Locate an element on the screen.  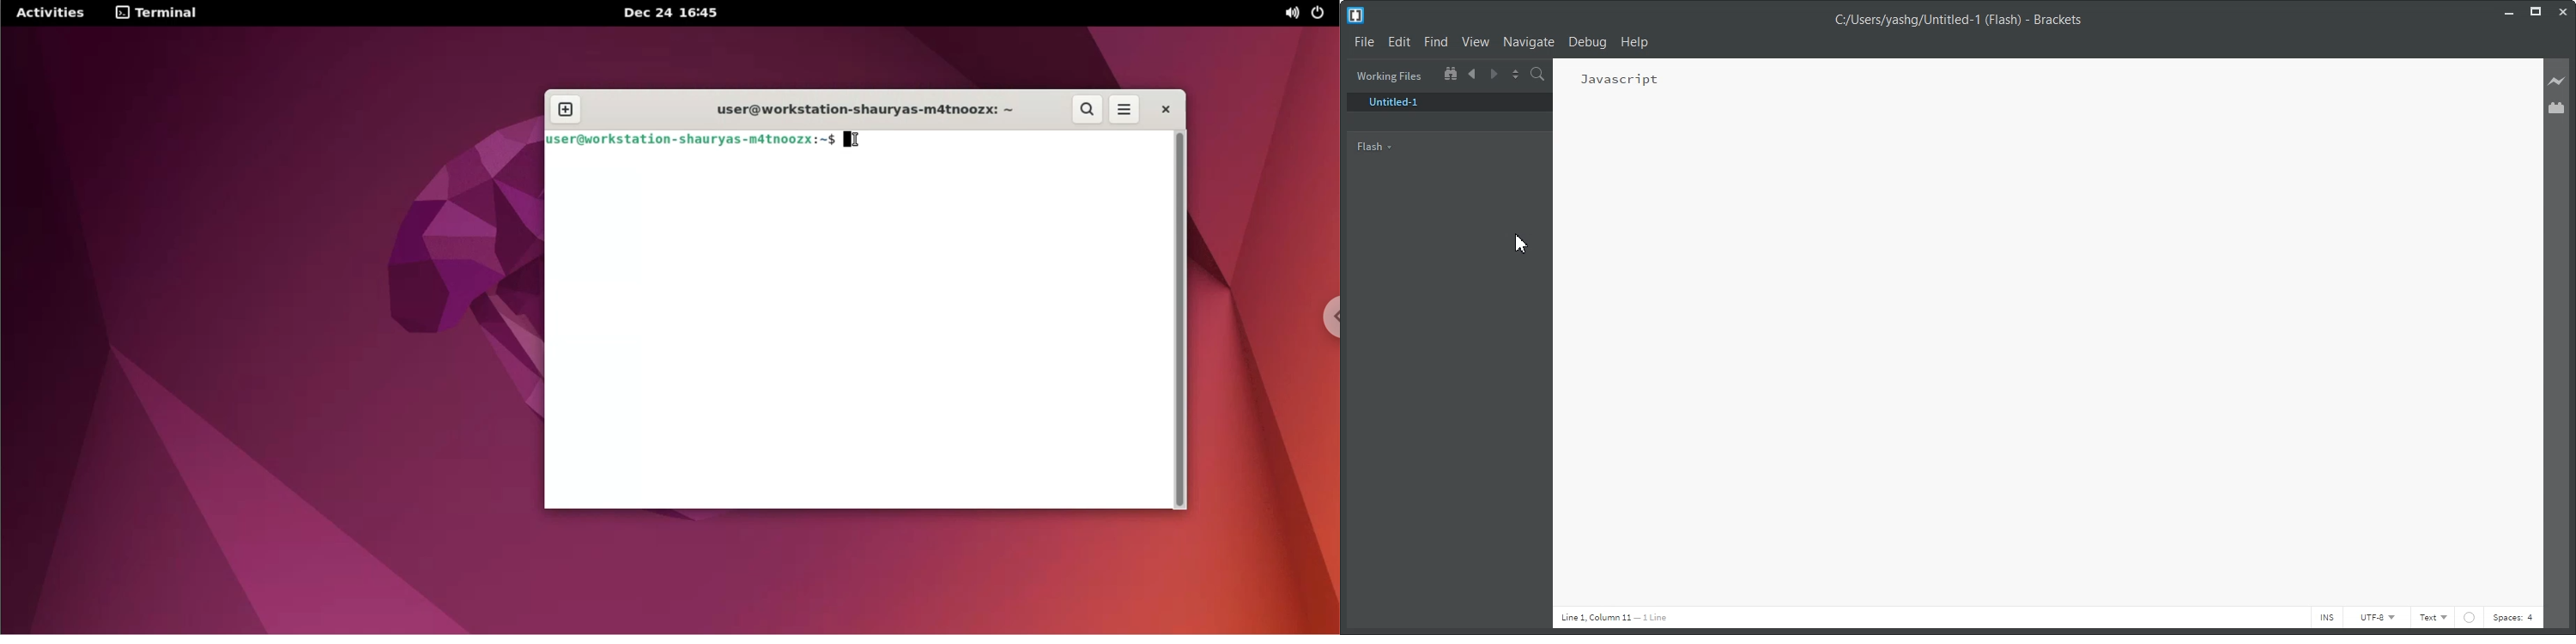
Flash is located at coordinates (1372, 145).